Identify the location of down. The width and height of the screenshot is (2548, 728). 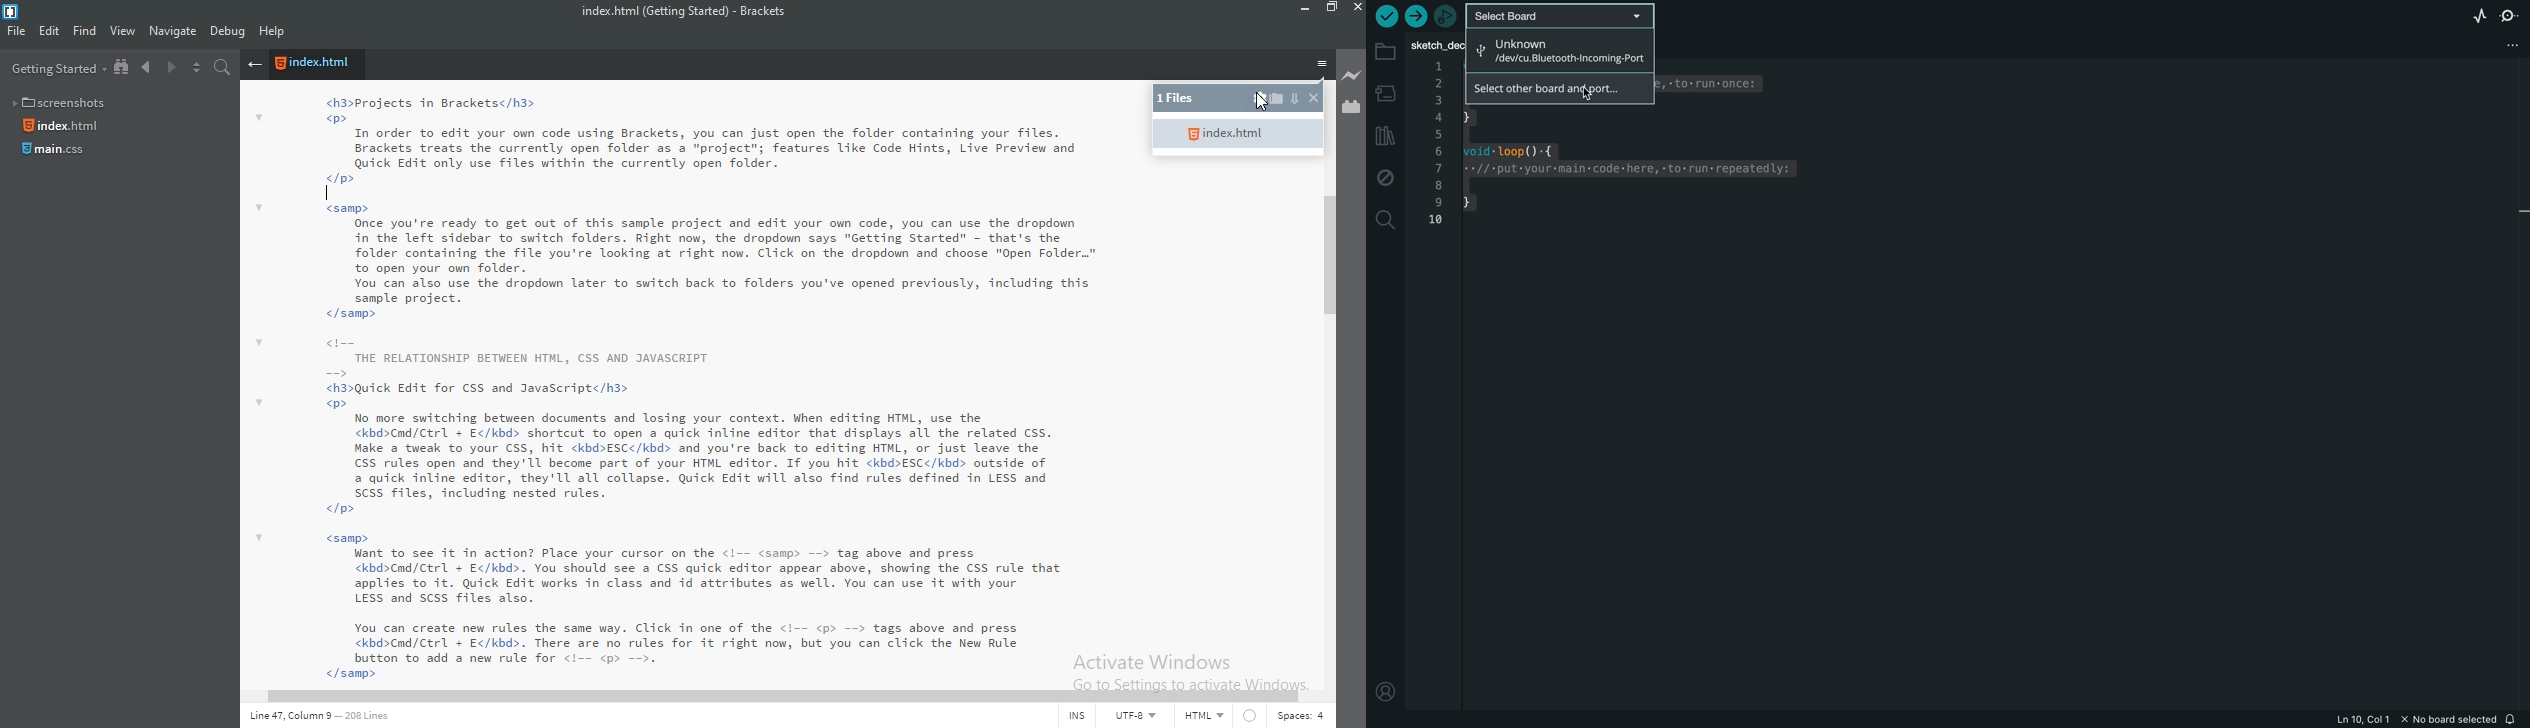
(1293, 97).